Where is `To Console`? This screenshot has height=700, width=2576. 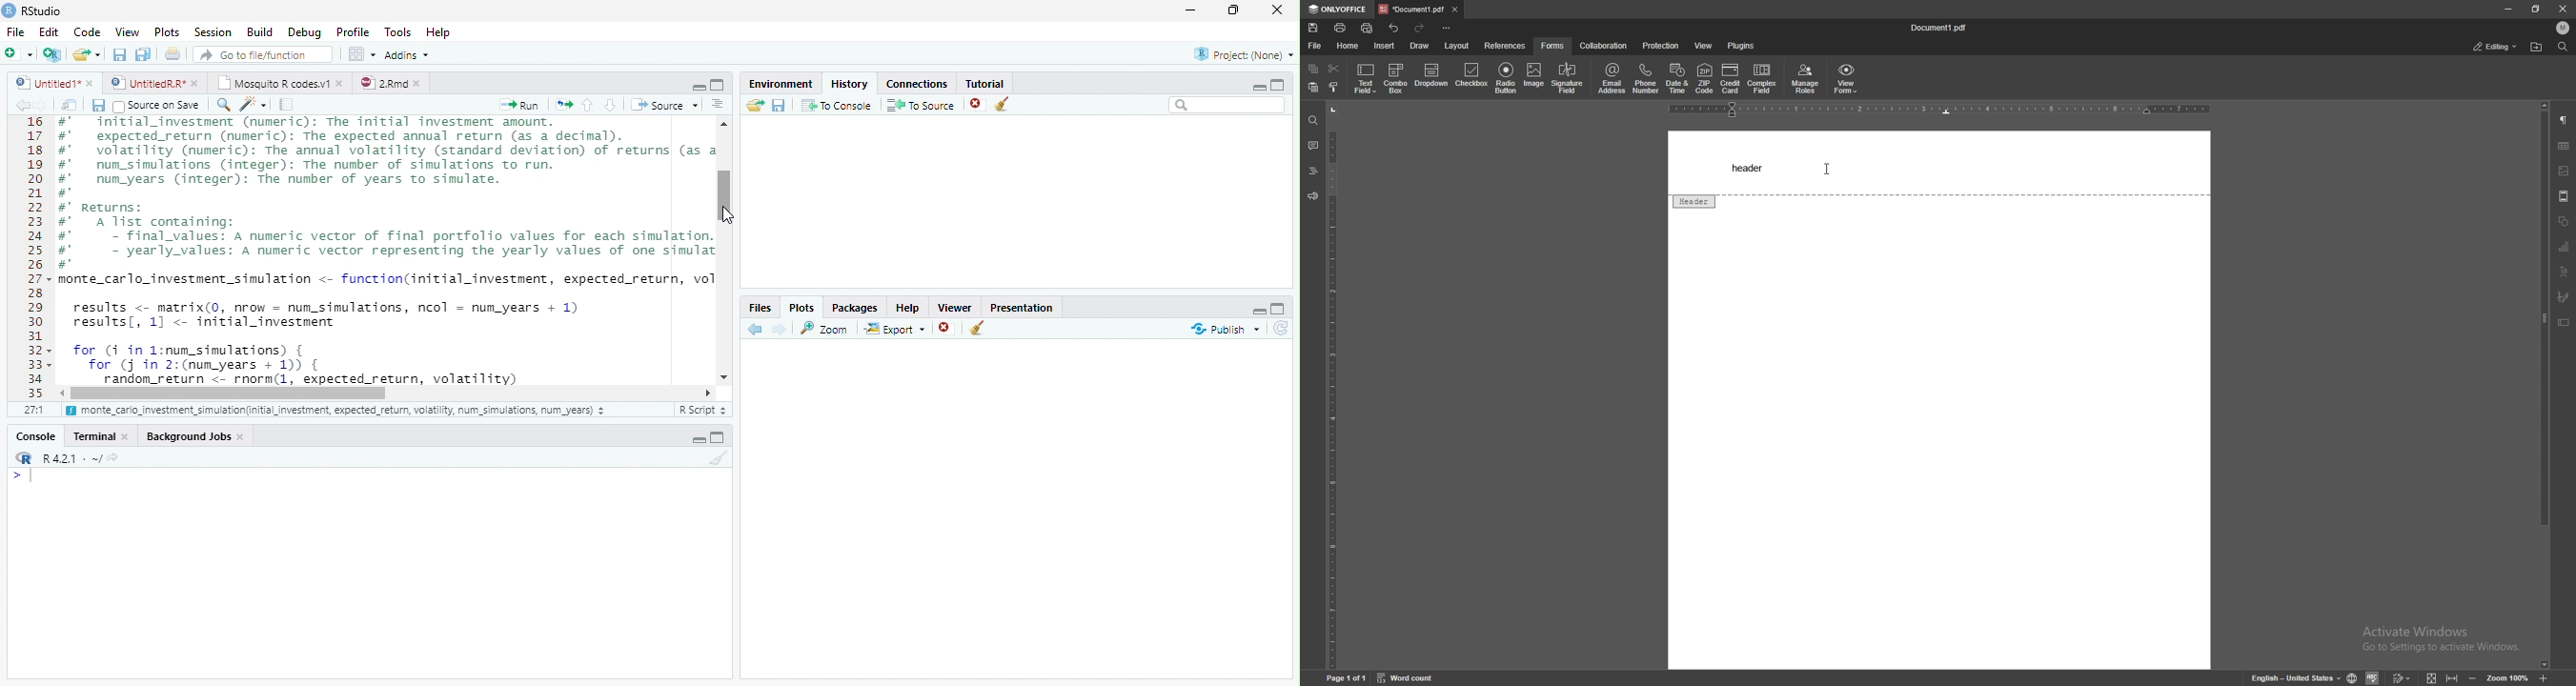 To Console is located at coordinates (836, 105).